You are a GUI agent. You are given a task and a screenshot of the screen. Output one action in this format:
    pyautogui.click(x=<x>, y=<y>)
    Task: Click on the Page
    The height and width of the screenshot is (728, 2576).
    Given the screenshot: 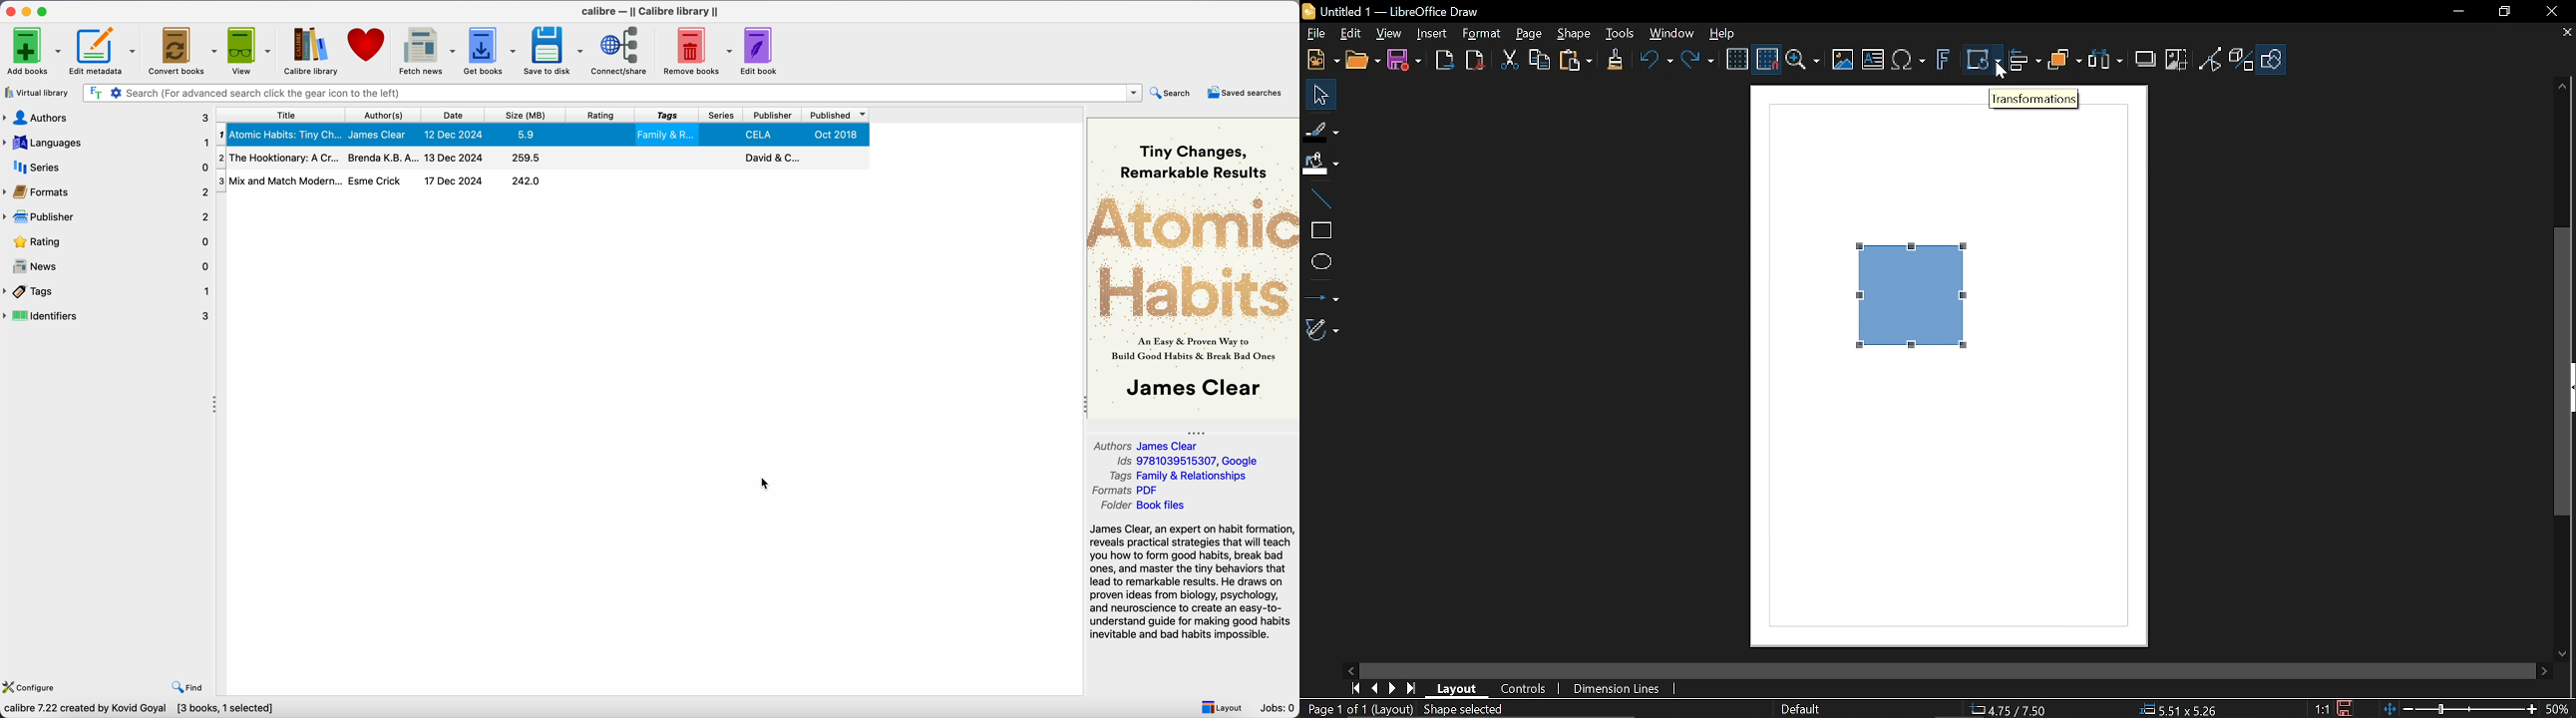 What is the action you would take?
    pyautogui.click(x=1529, y=34)
    